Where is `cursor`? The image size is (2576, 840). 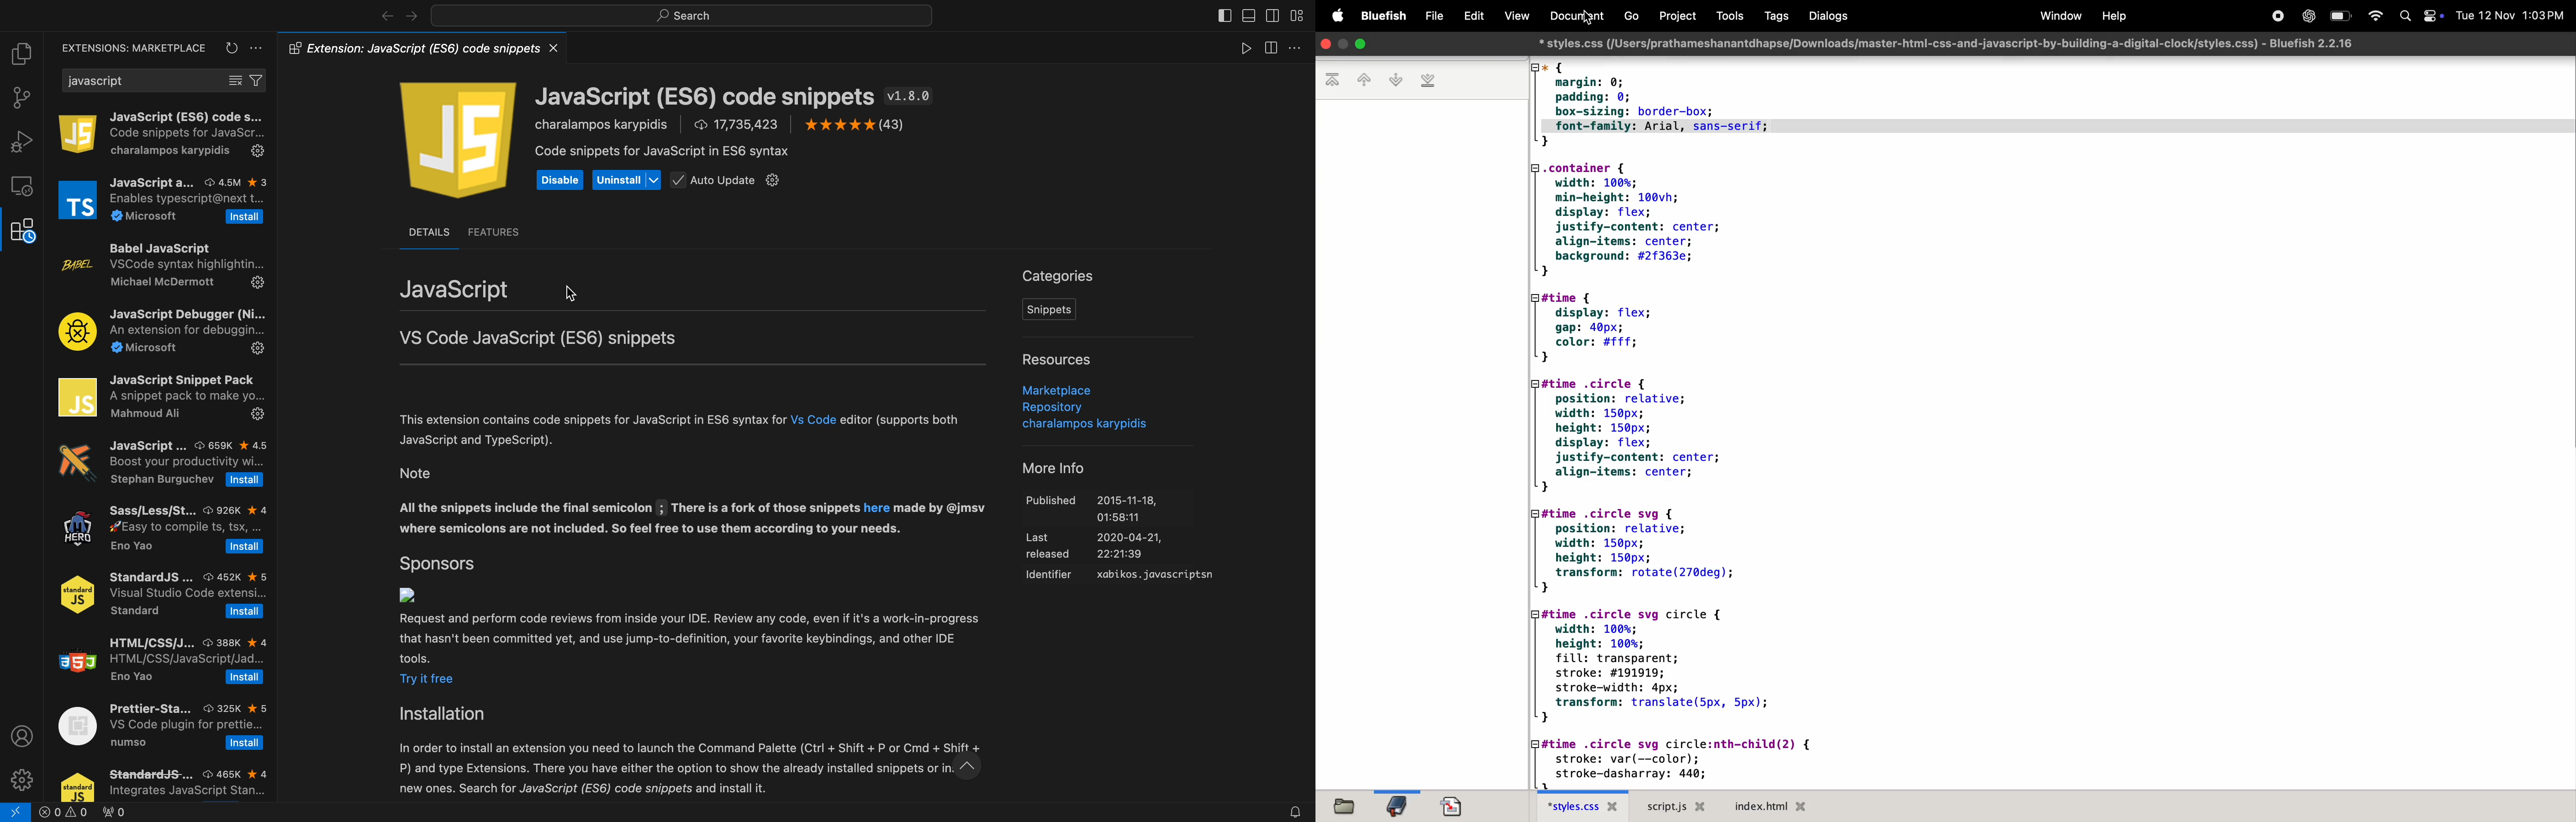 cursor is located at coordinates (1589, 19).